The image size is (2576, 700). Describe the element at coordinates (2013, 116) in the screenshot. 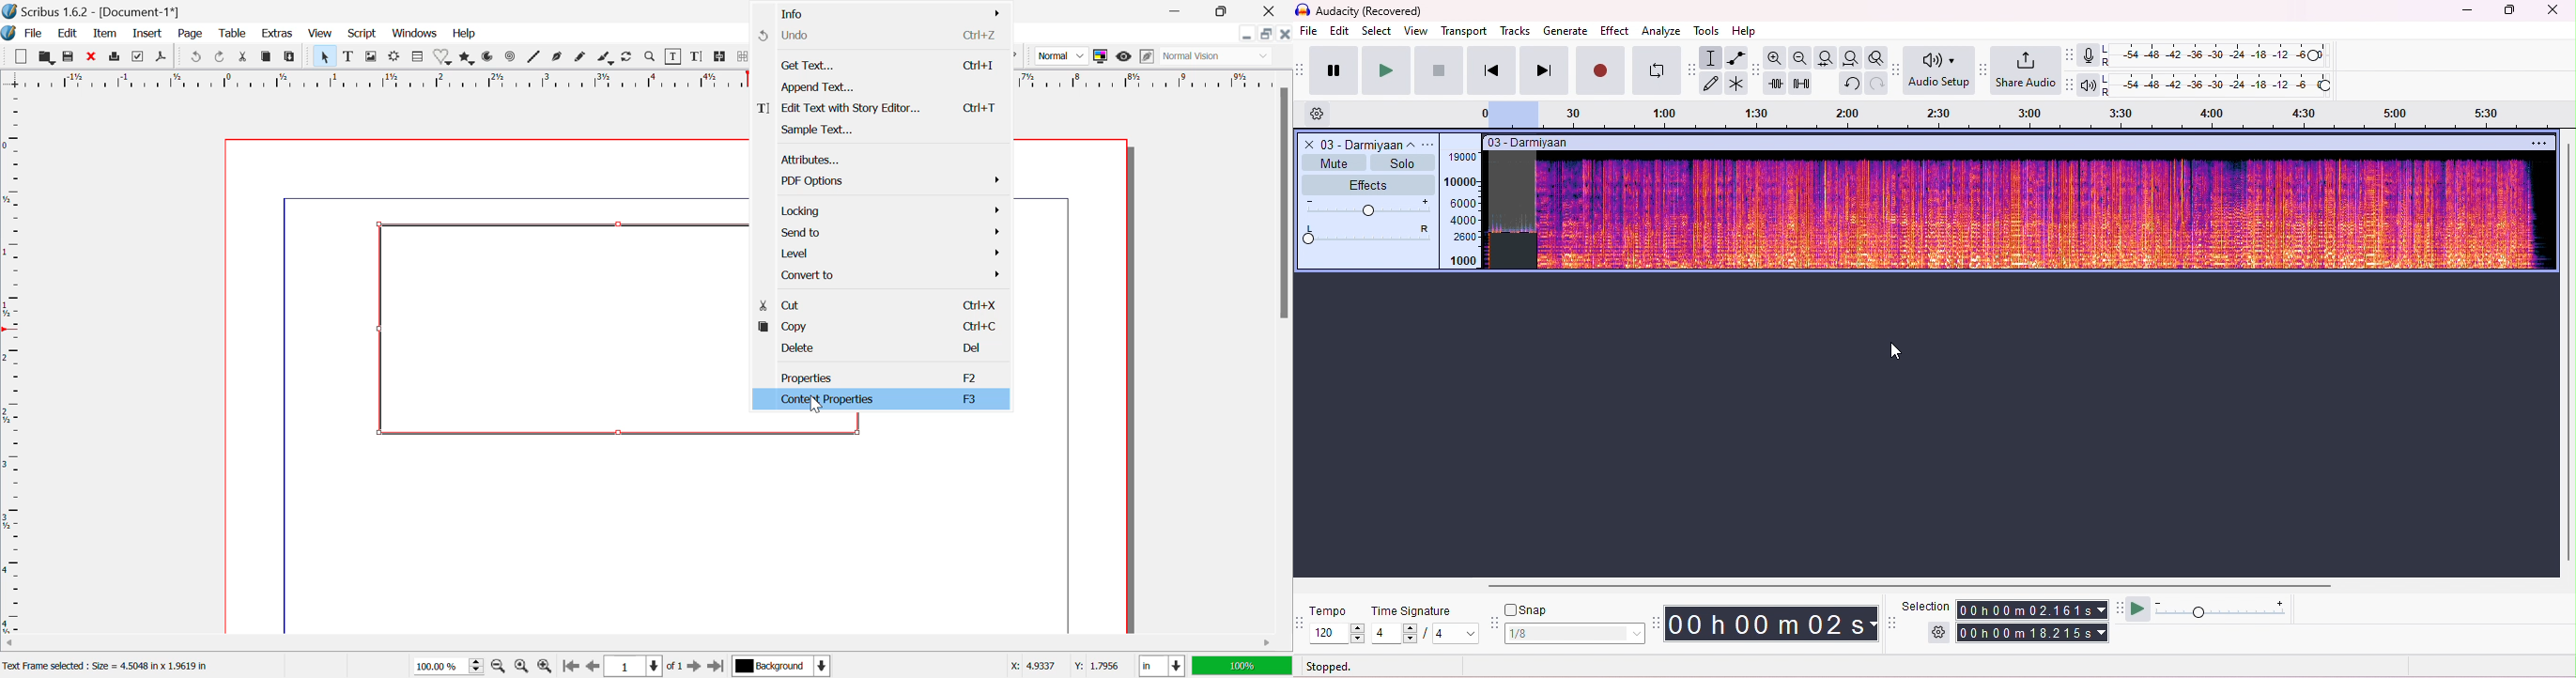

I see `timeline` at that location.